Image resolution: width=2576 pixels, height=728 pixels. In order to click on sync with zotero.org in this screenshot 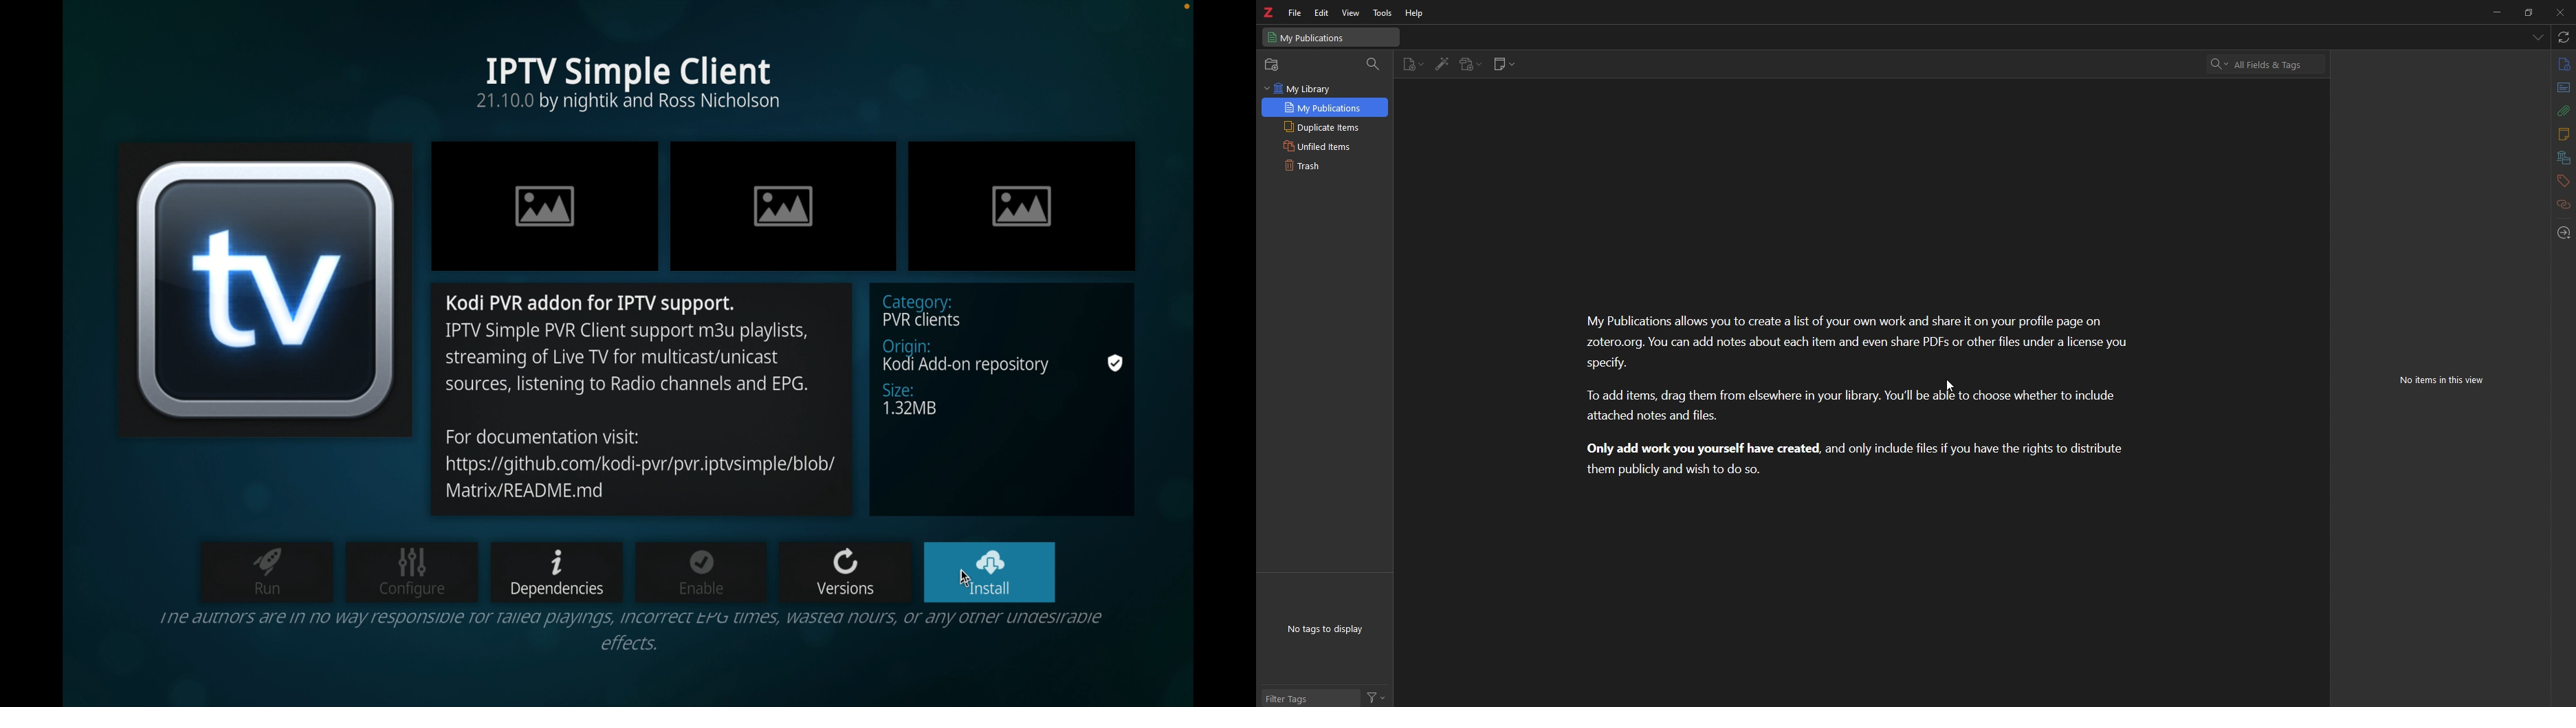, I will do `click(2564, 38)`.